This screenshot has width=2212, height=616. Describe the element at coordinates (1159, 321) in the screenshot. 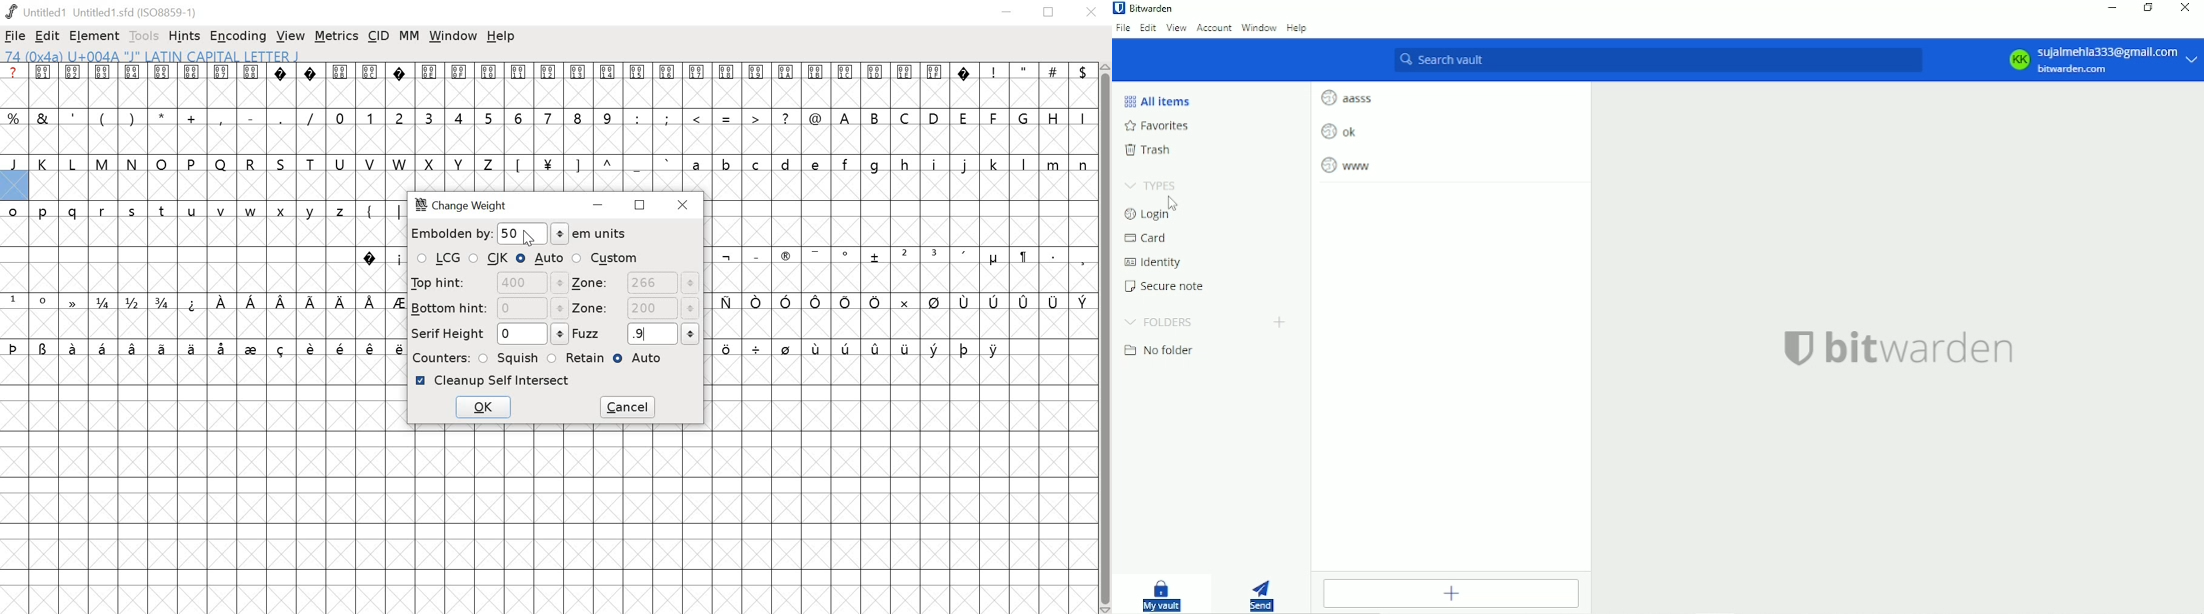

I see `Folders` at that location.